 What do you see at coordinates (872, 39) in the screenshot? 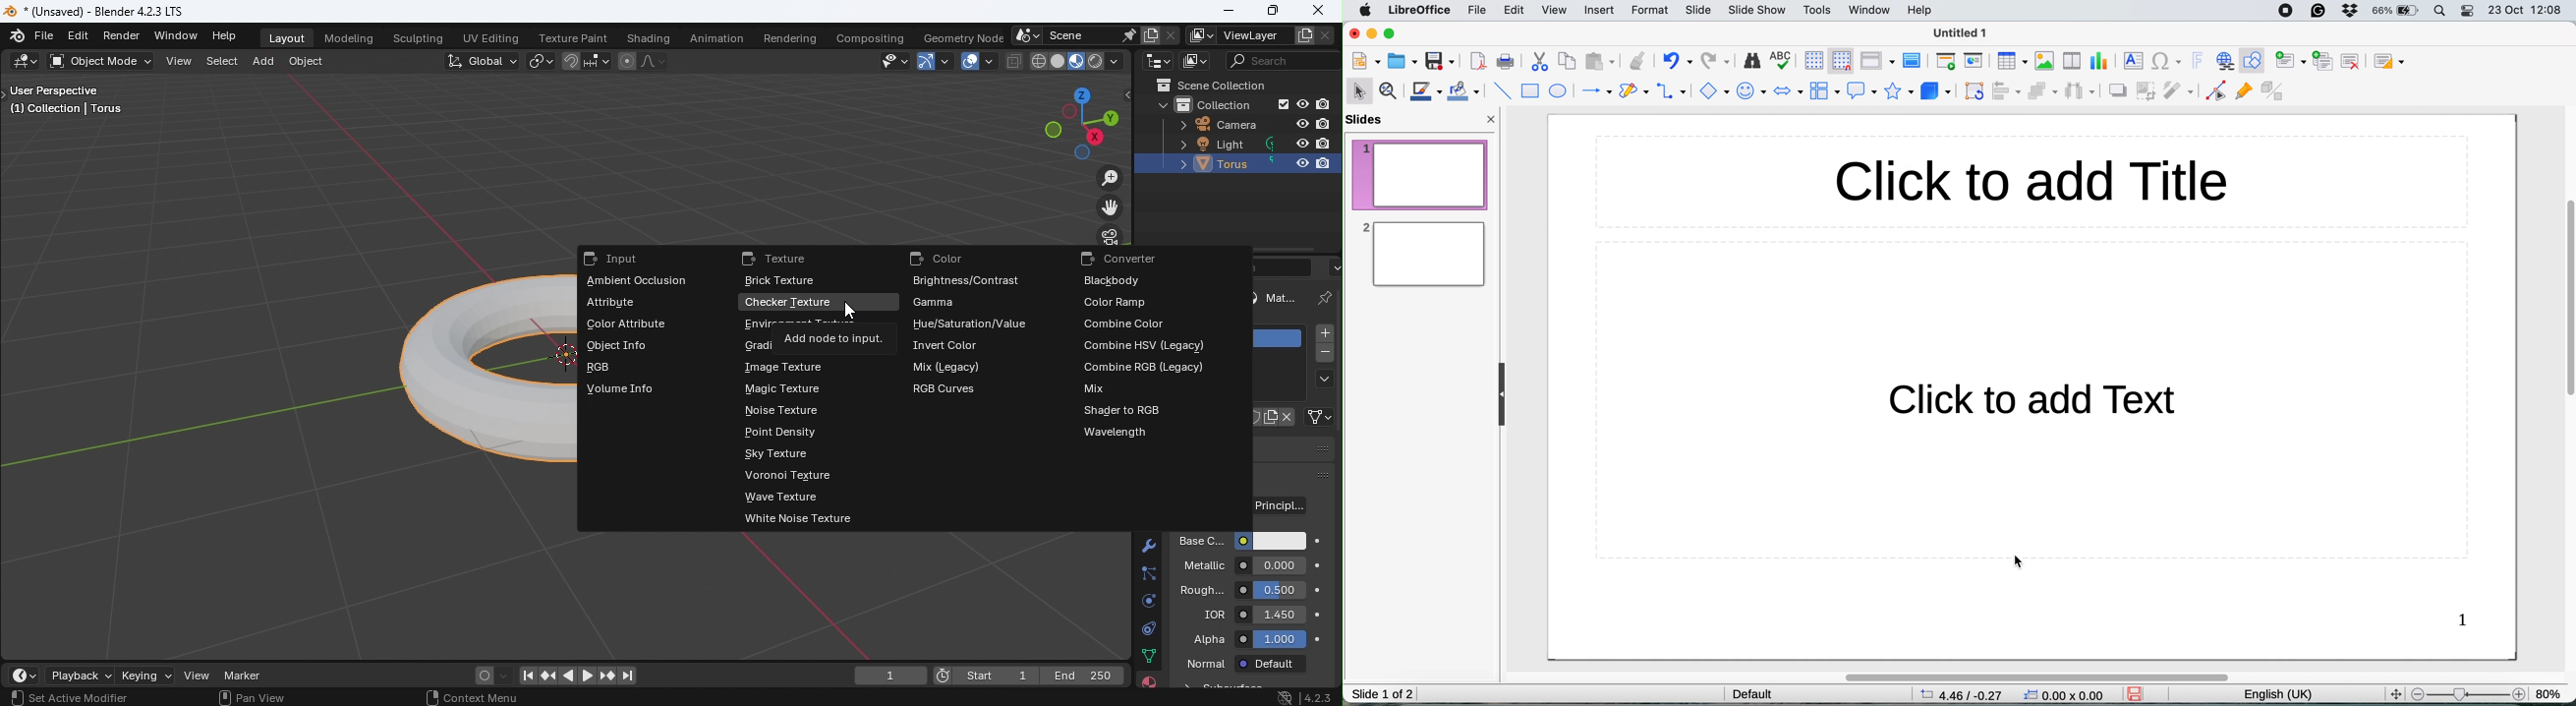
I see `Compositing` at bounding box center [872, 39].